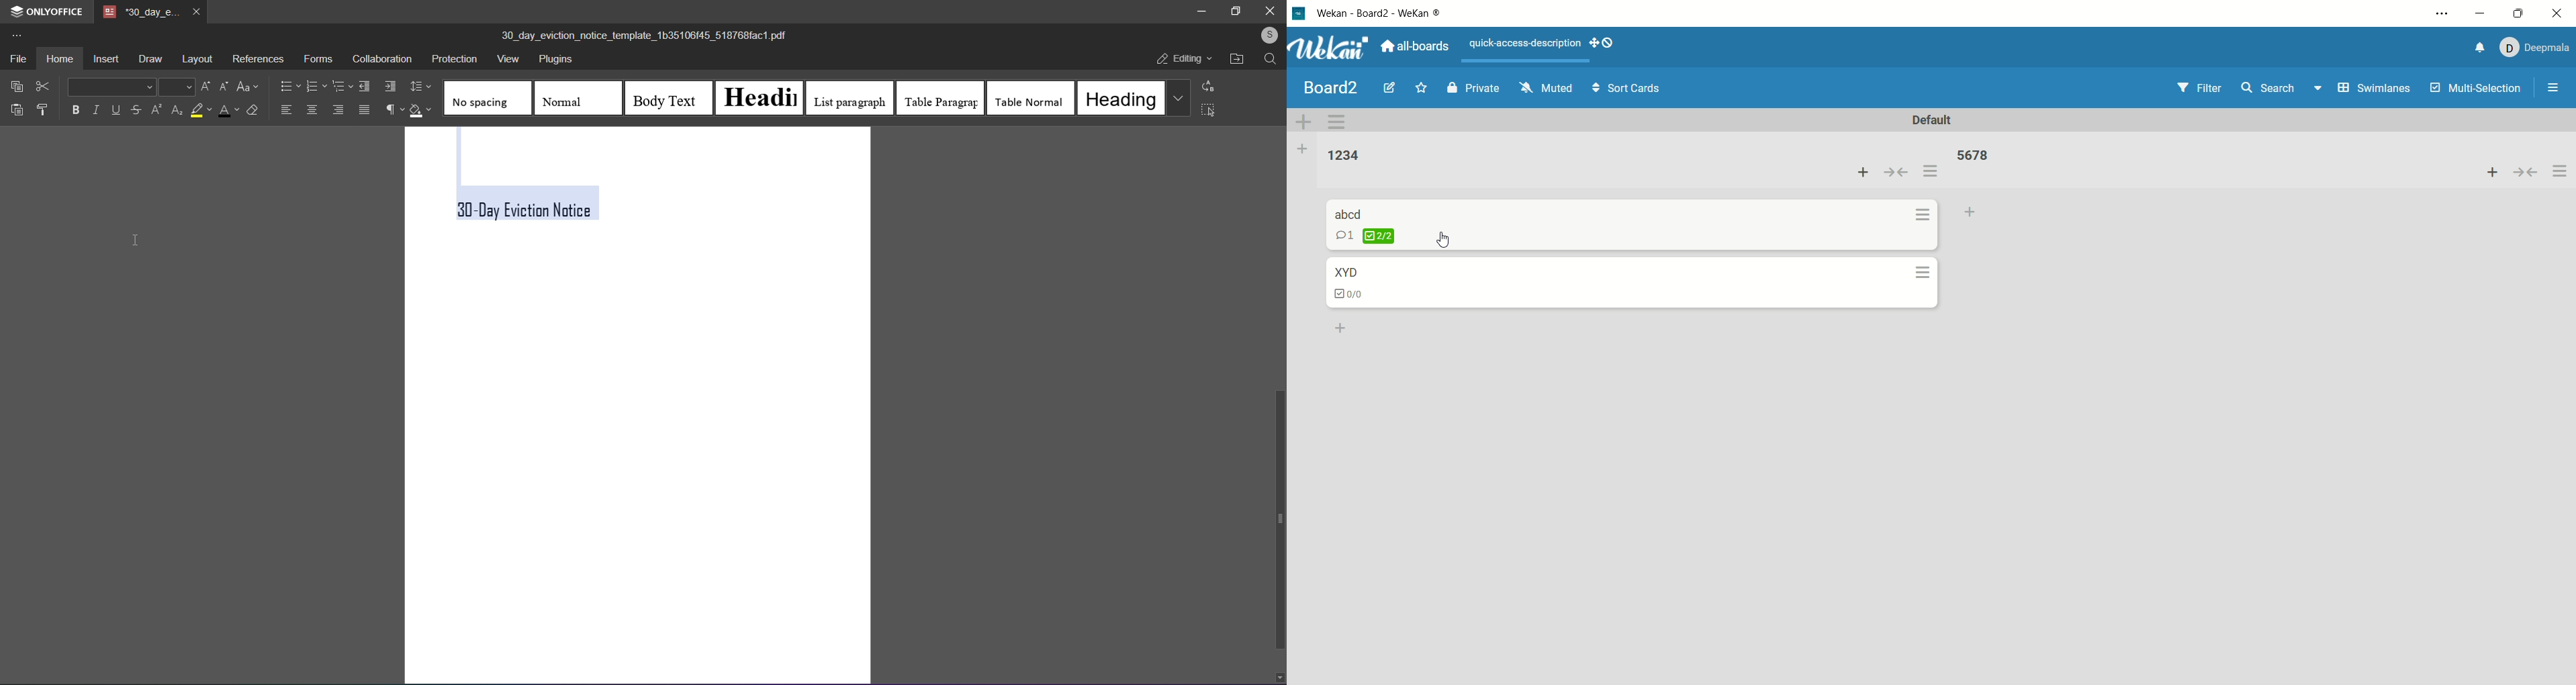 Image resolution: width=2576 pixels, height=700 pixels. Describe the element at coordinates (137, 111) in the screenshot. I see `strikethrough` at that location.